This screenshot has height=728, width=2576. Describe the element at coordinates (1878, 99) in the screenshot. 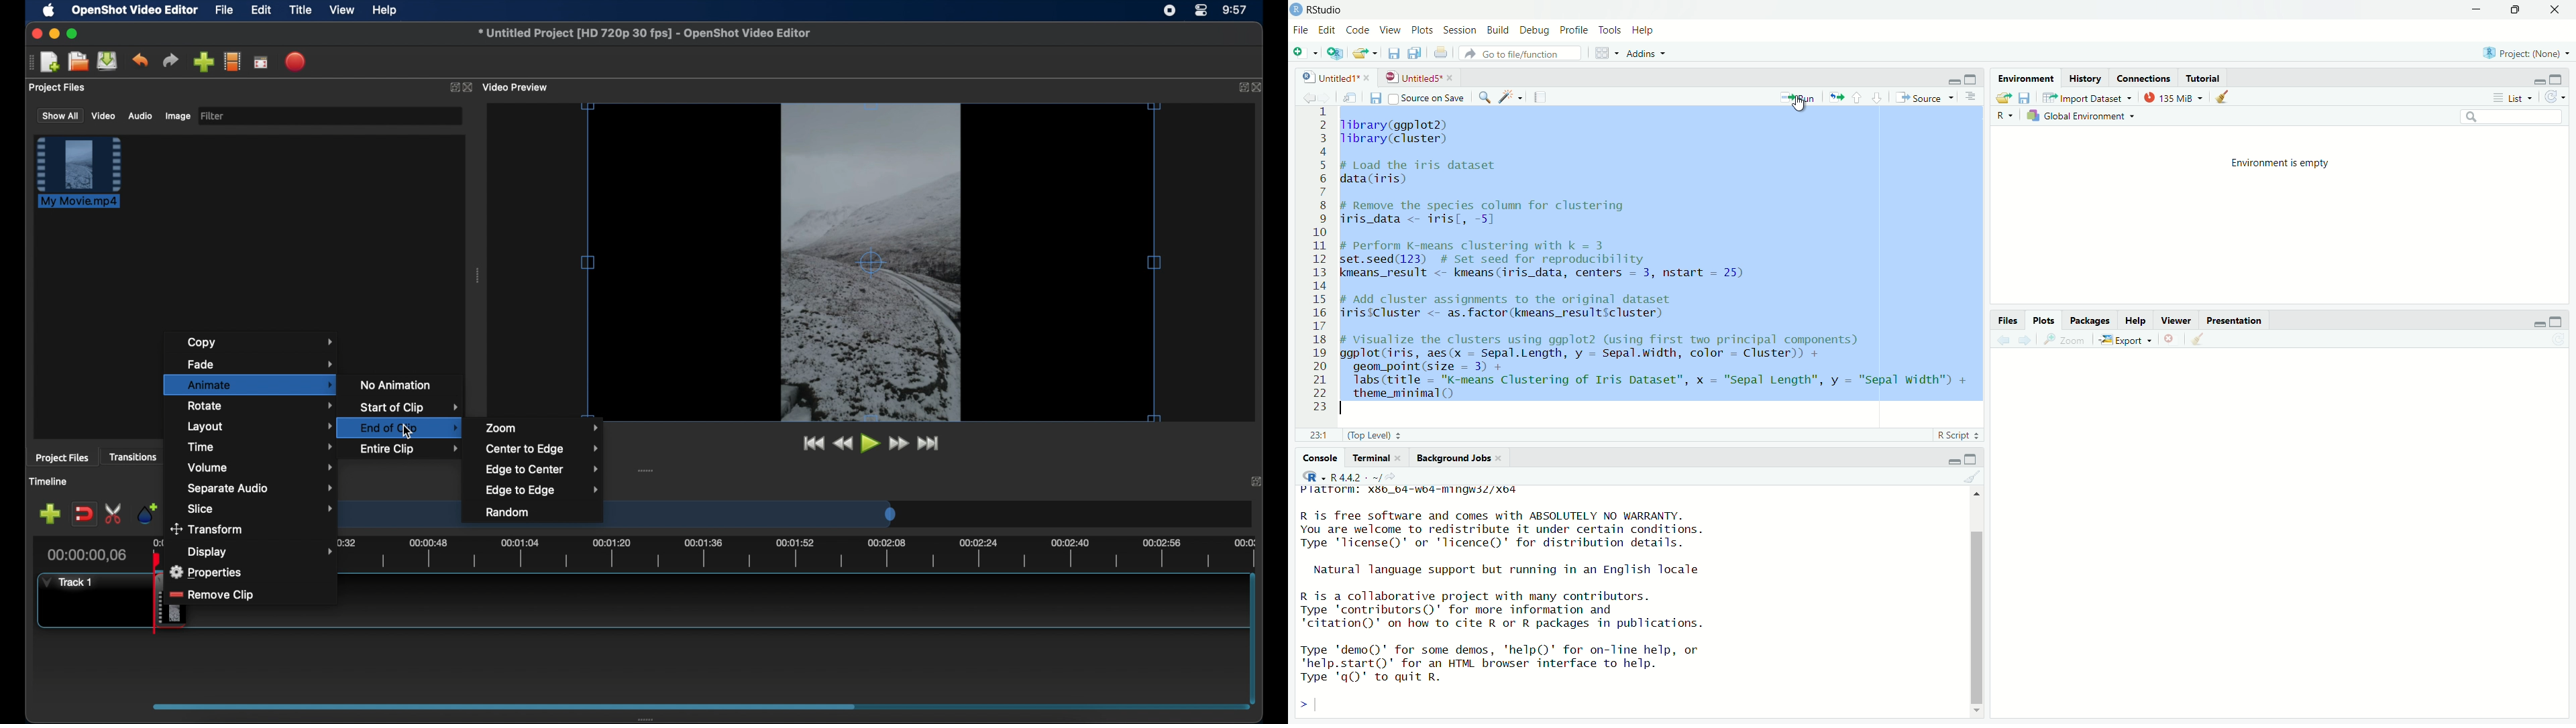

I see `go to next section/chunk` at that location.